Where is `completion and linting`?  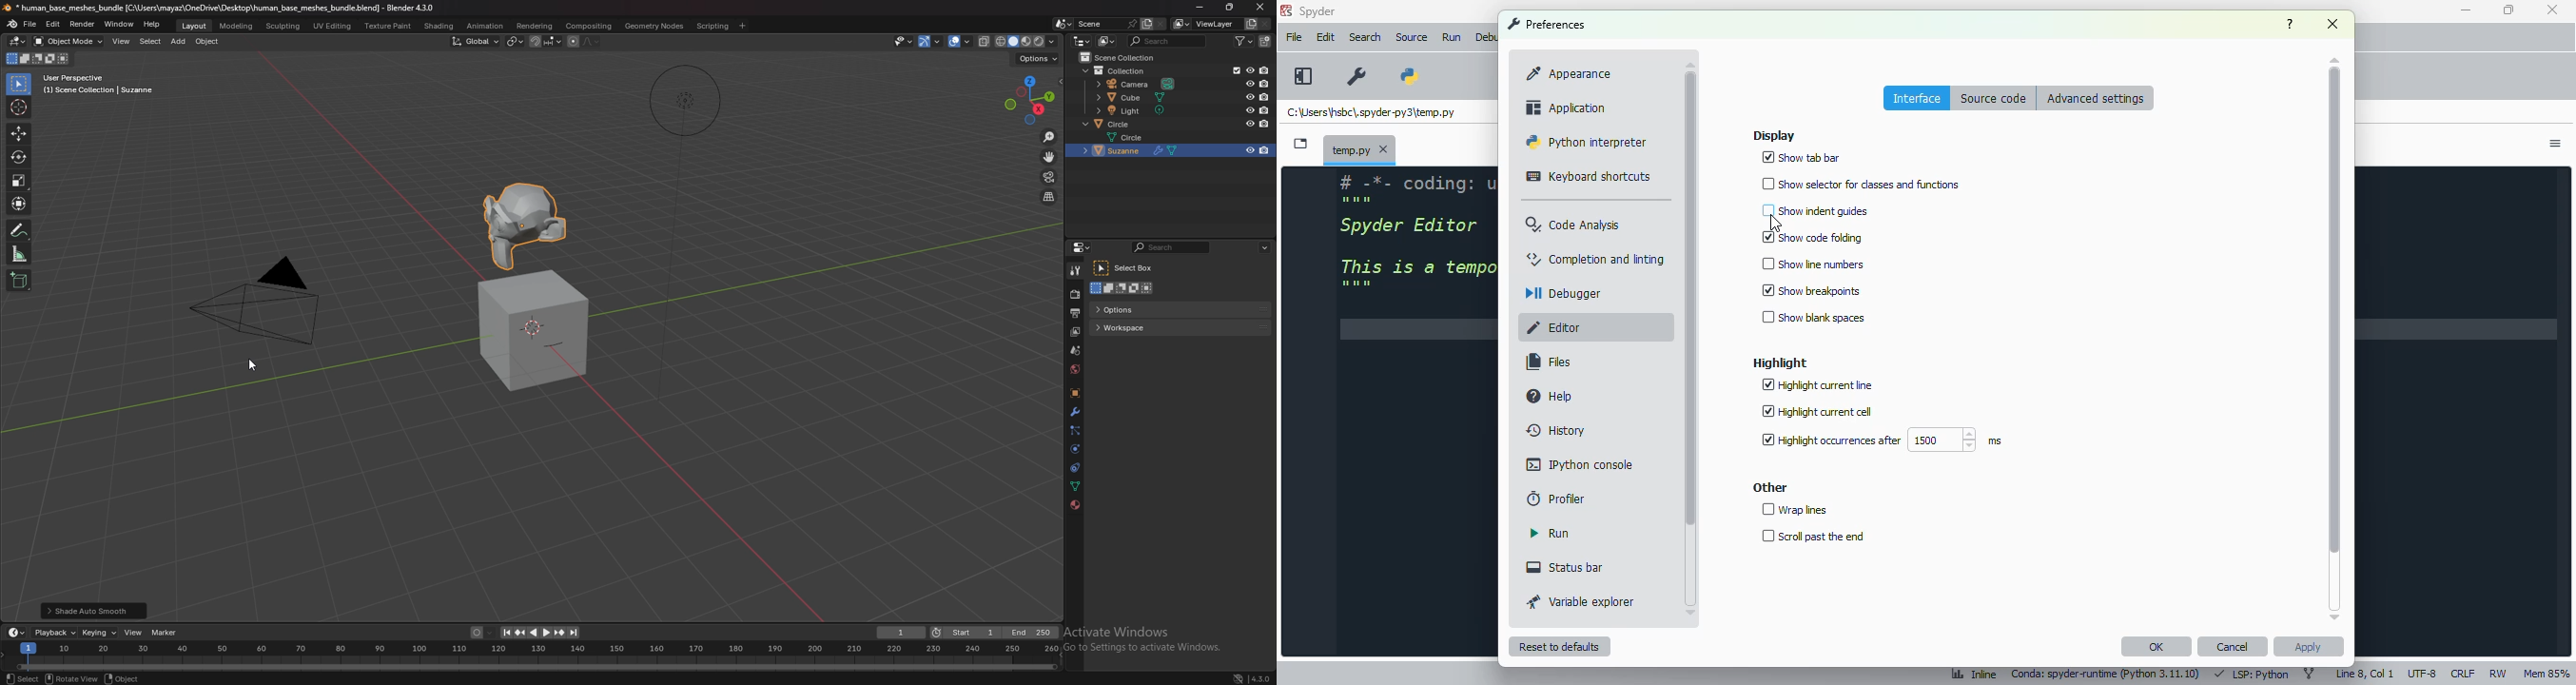 completion and linting is located at coordinates (1595, 259).